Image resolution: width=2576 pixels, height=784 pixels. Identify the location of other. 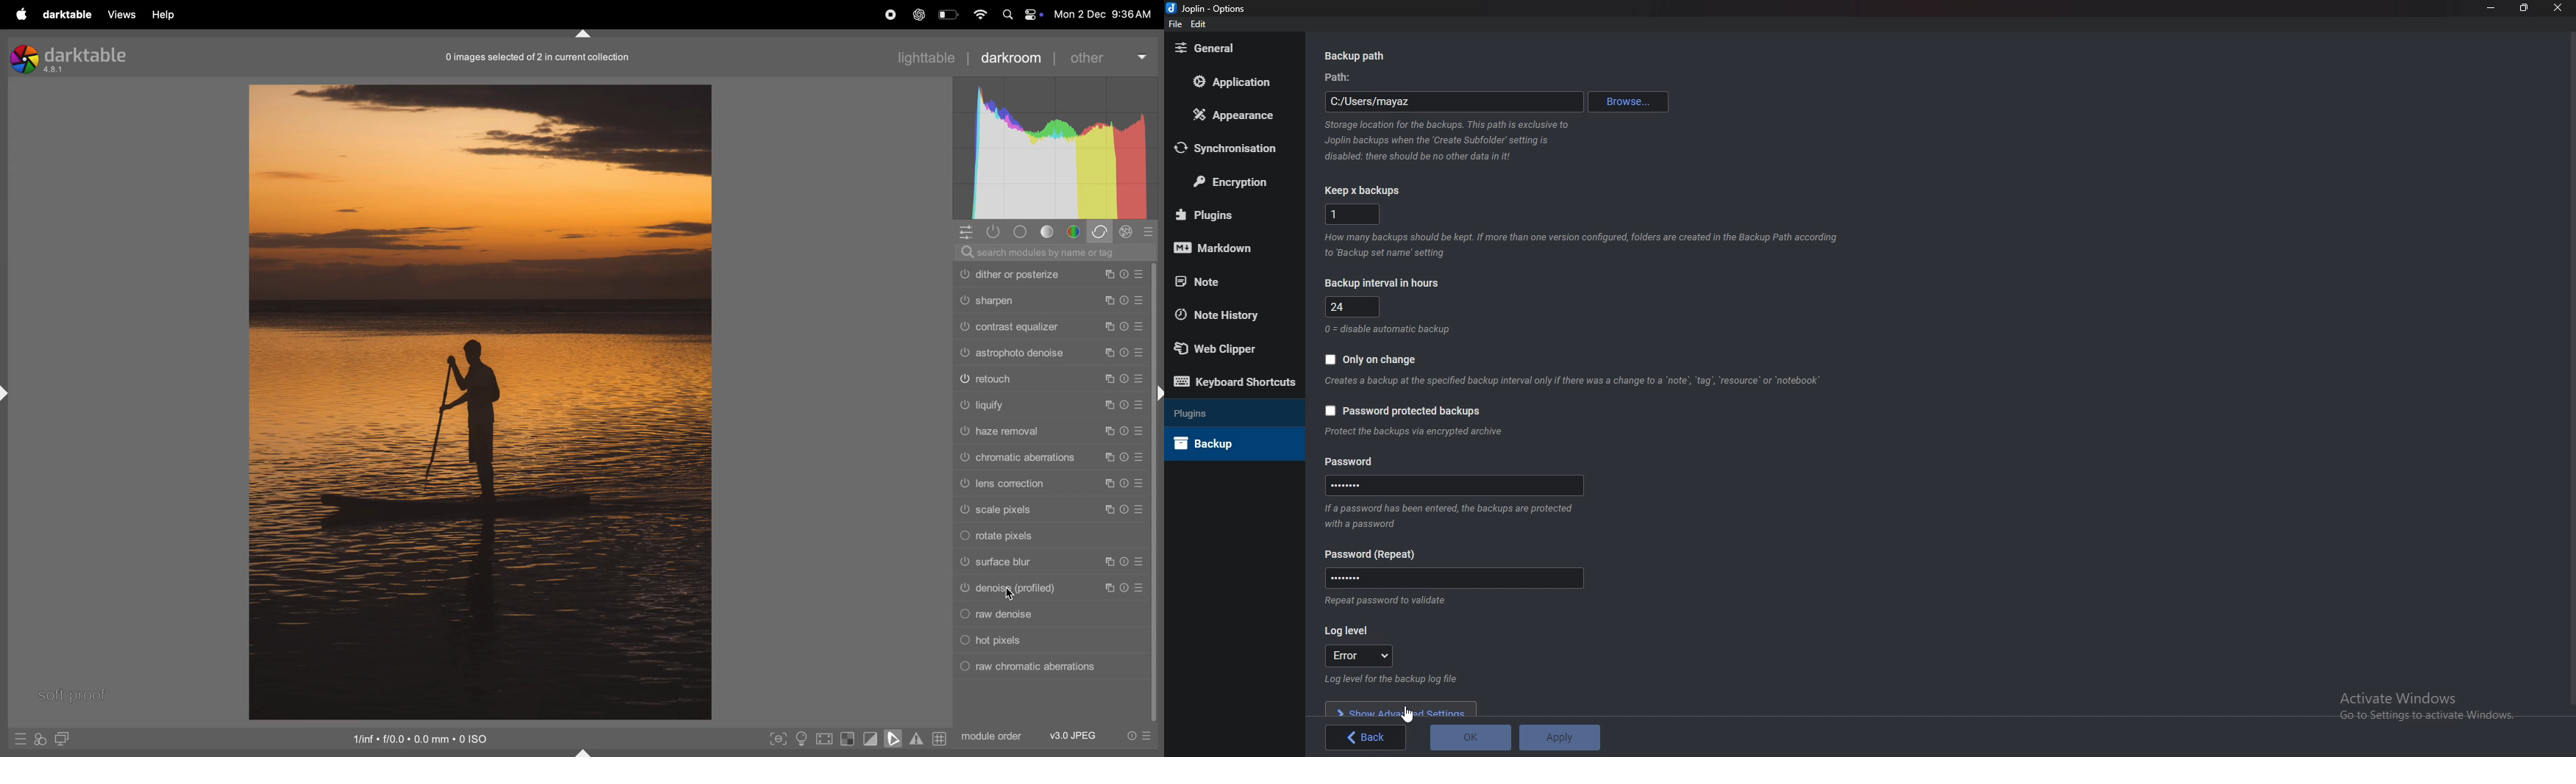
(1111, 55).